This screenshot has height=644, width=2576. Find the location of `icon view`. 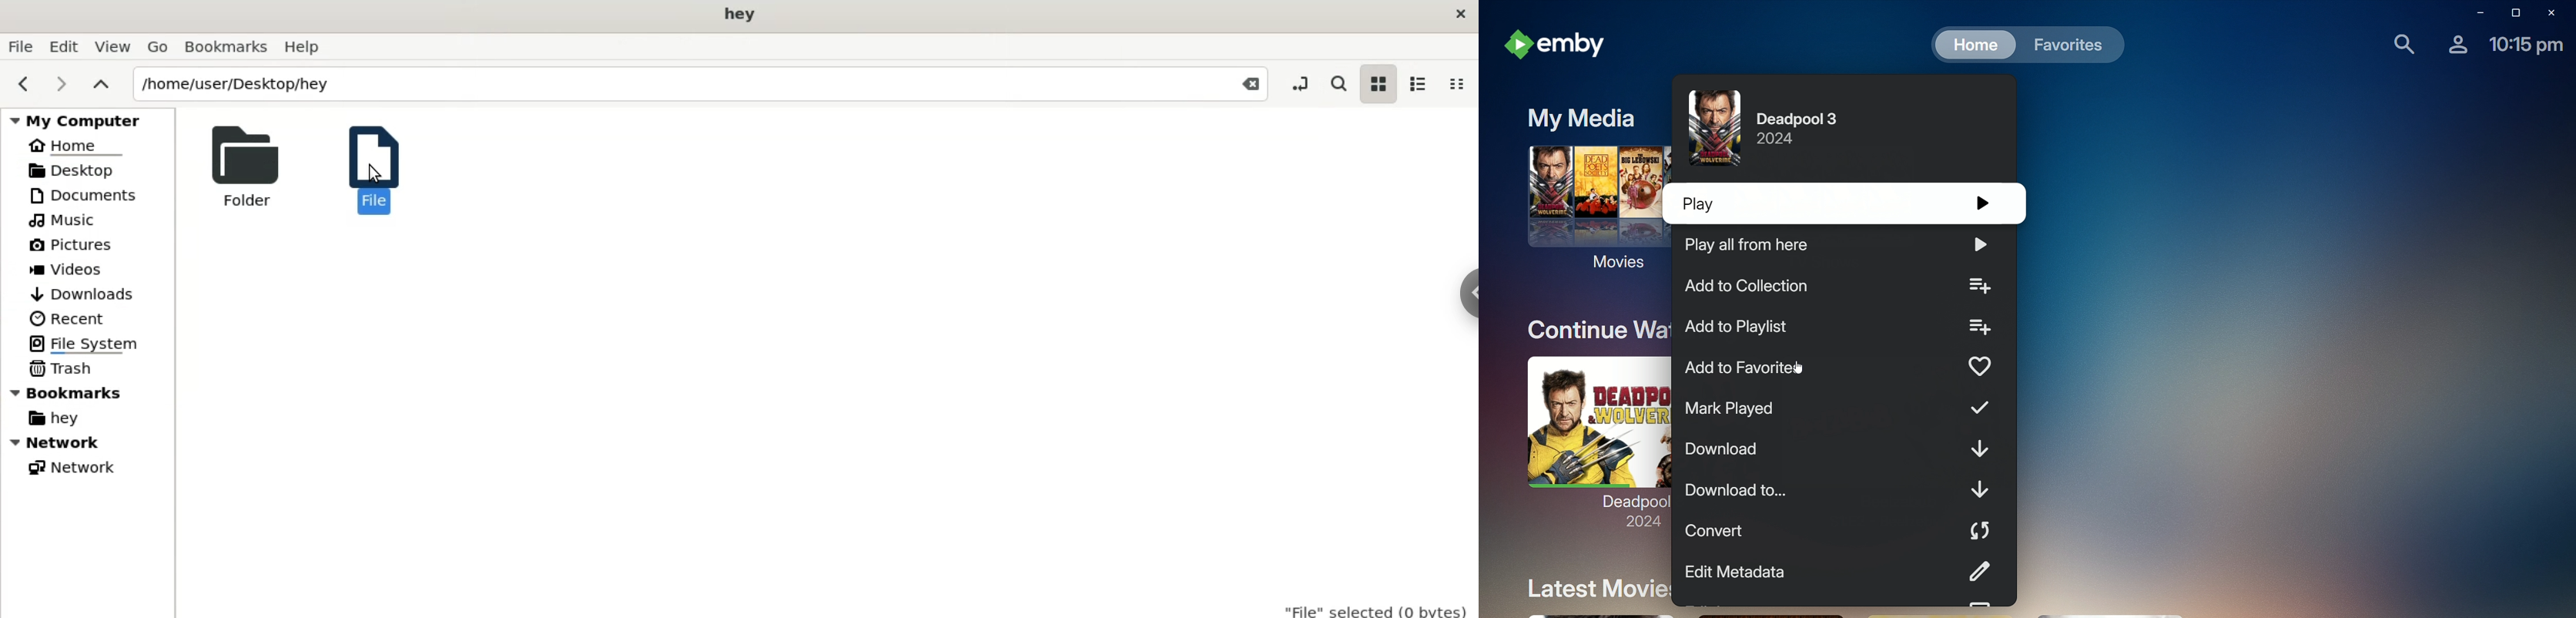

icon view is located at coordinates (1377, 85).